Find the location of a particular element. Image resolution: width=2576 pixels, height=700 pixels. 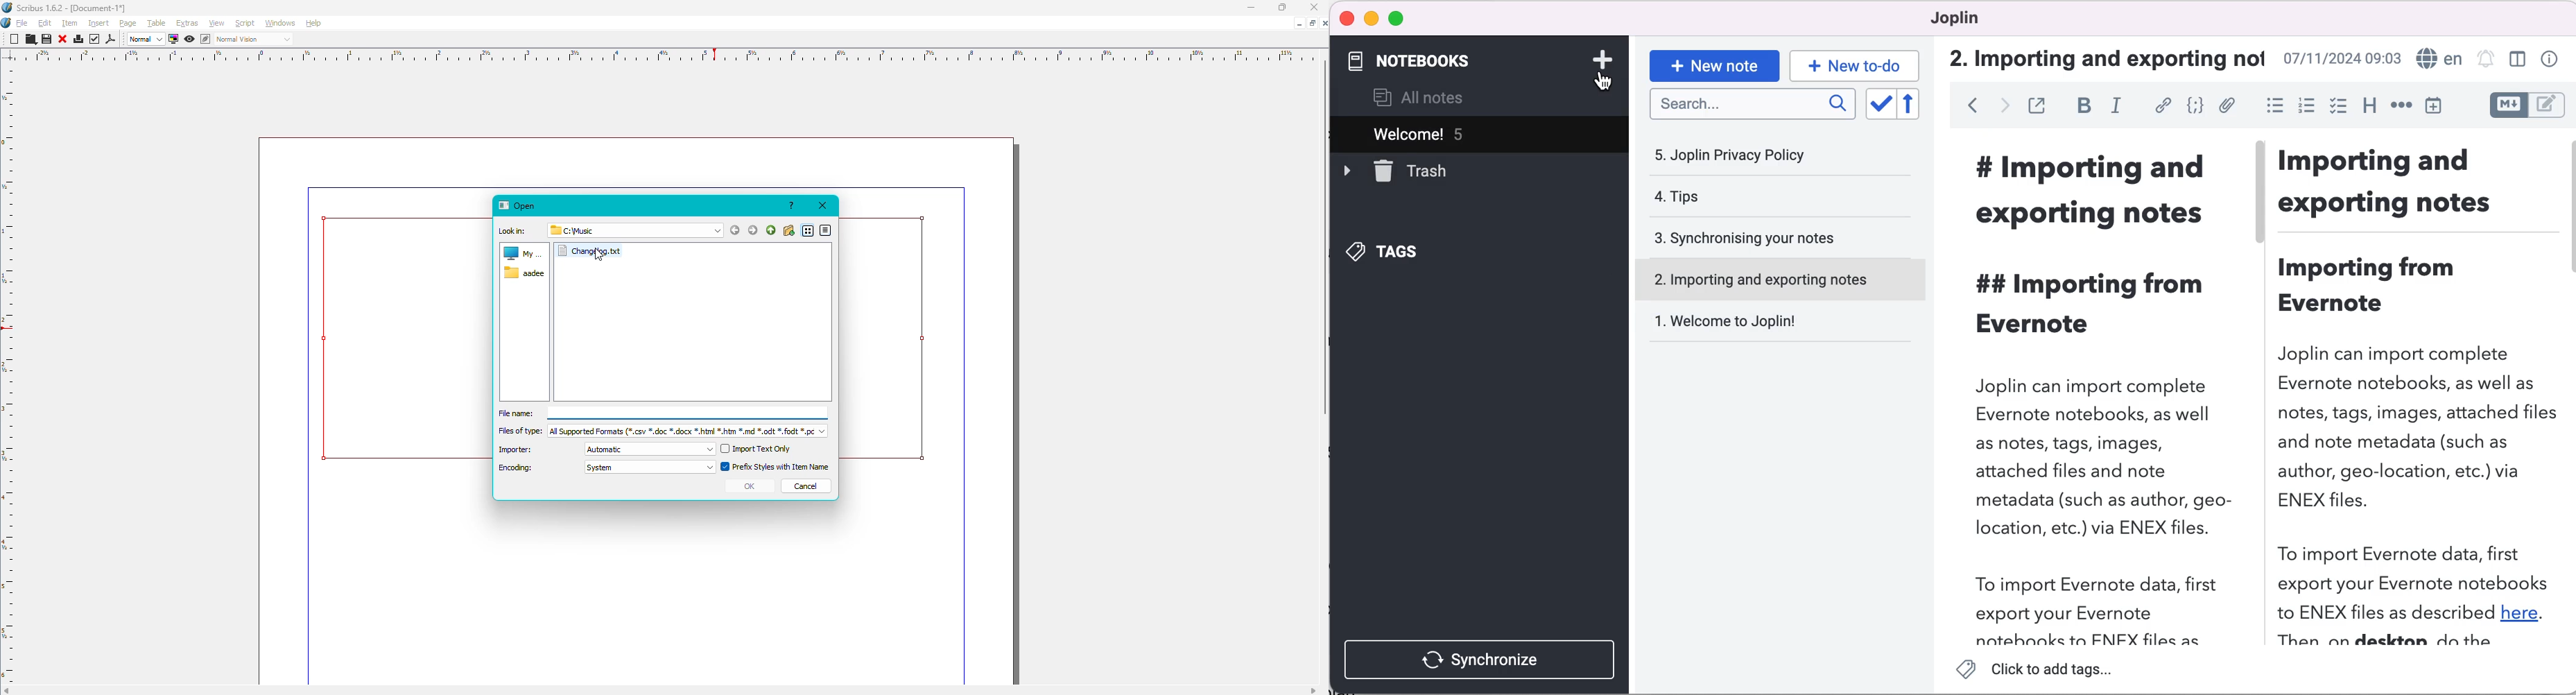

bold is located at coordinates (2084, 106).